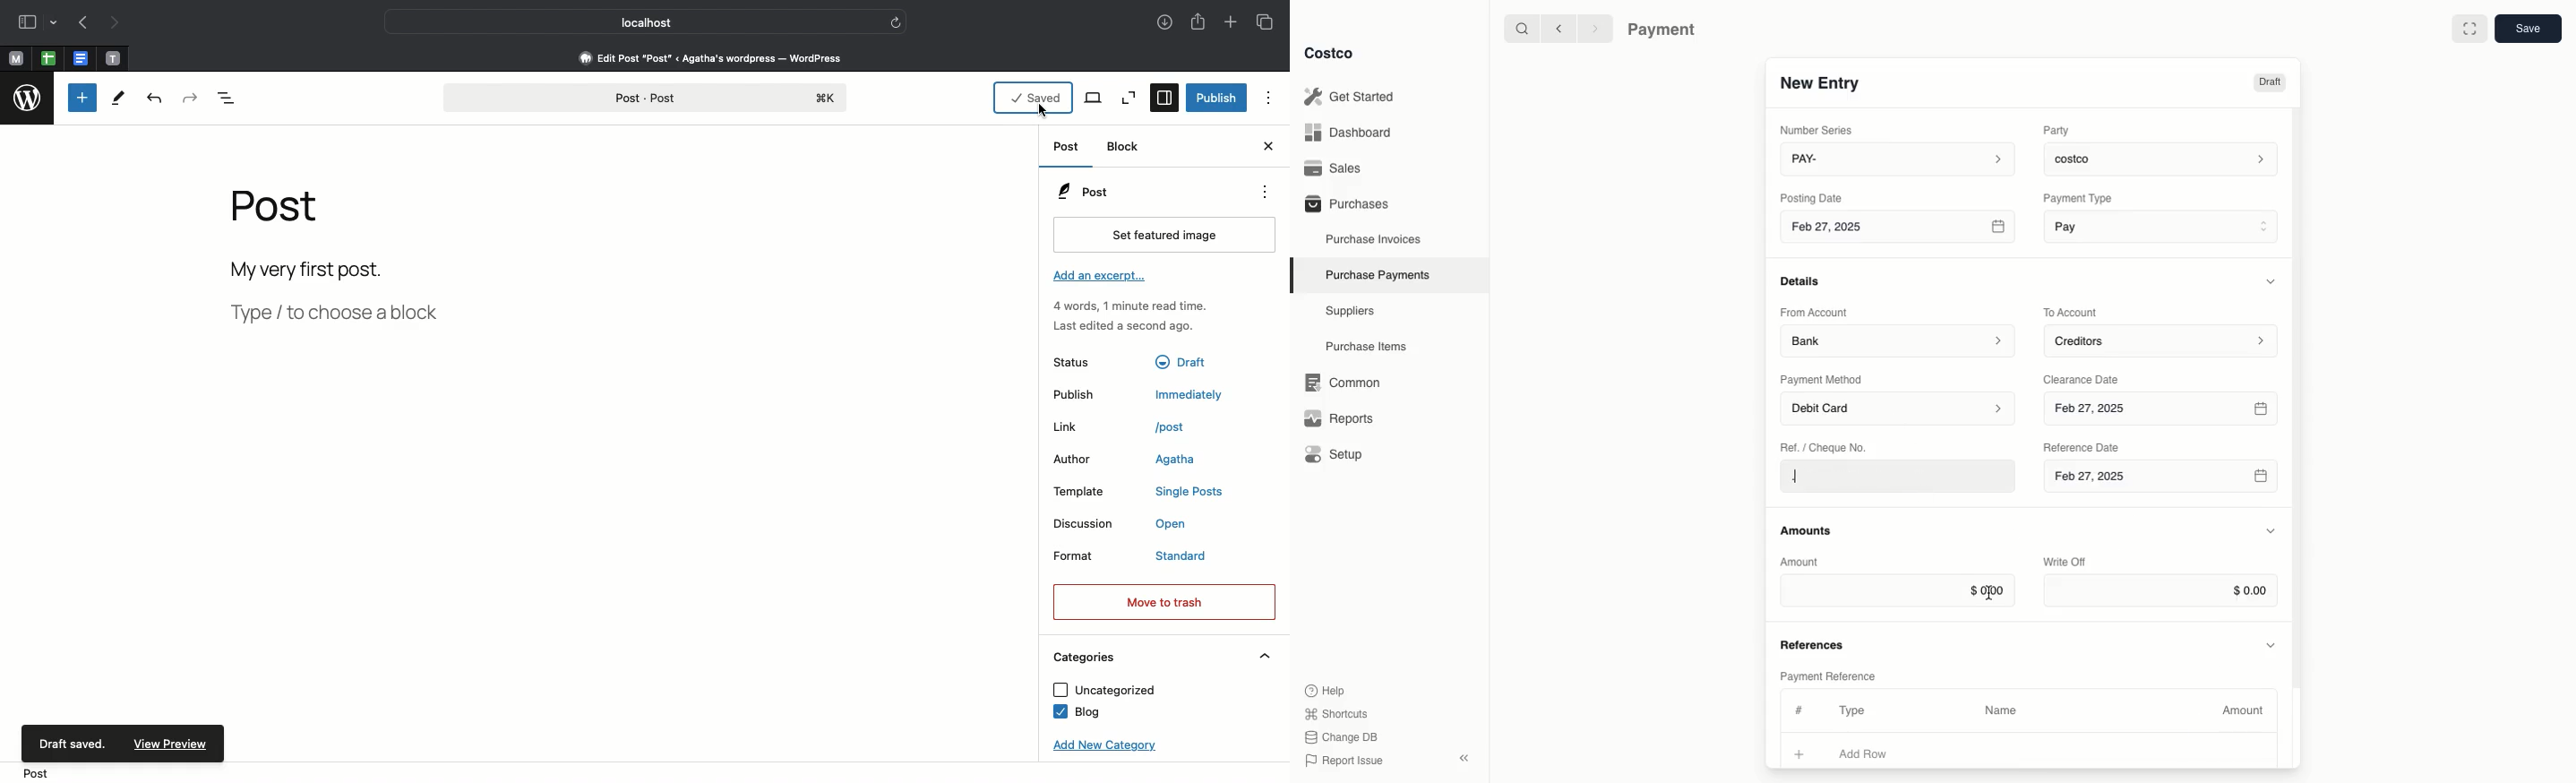 The width and height of the screenshot is (2576, 784). I want to click on Purchase Items, so click(1368, 347).